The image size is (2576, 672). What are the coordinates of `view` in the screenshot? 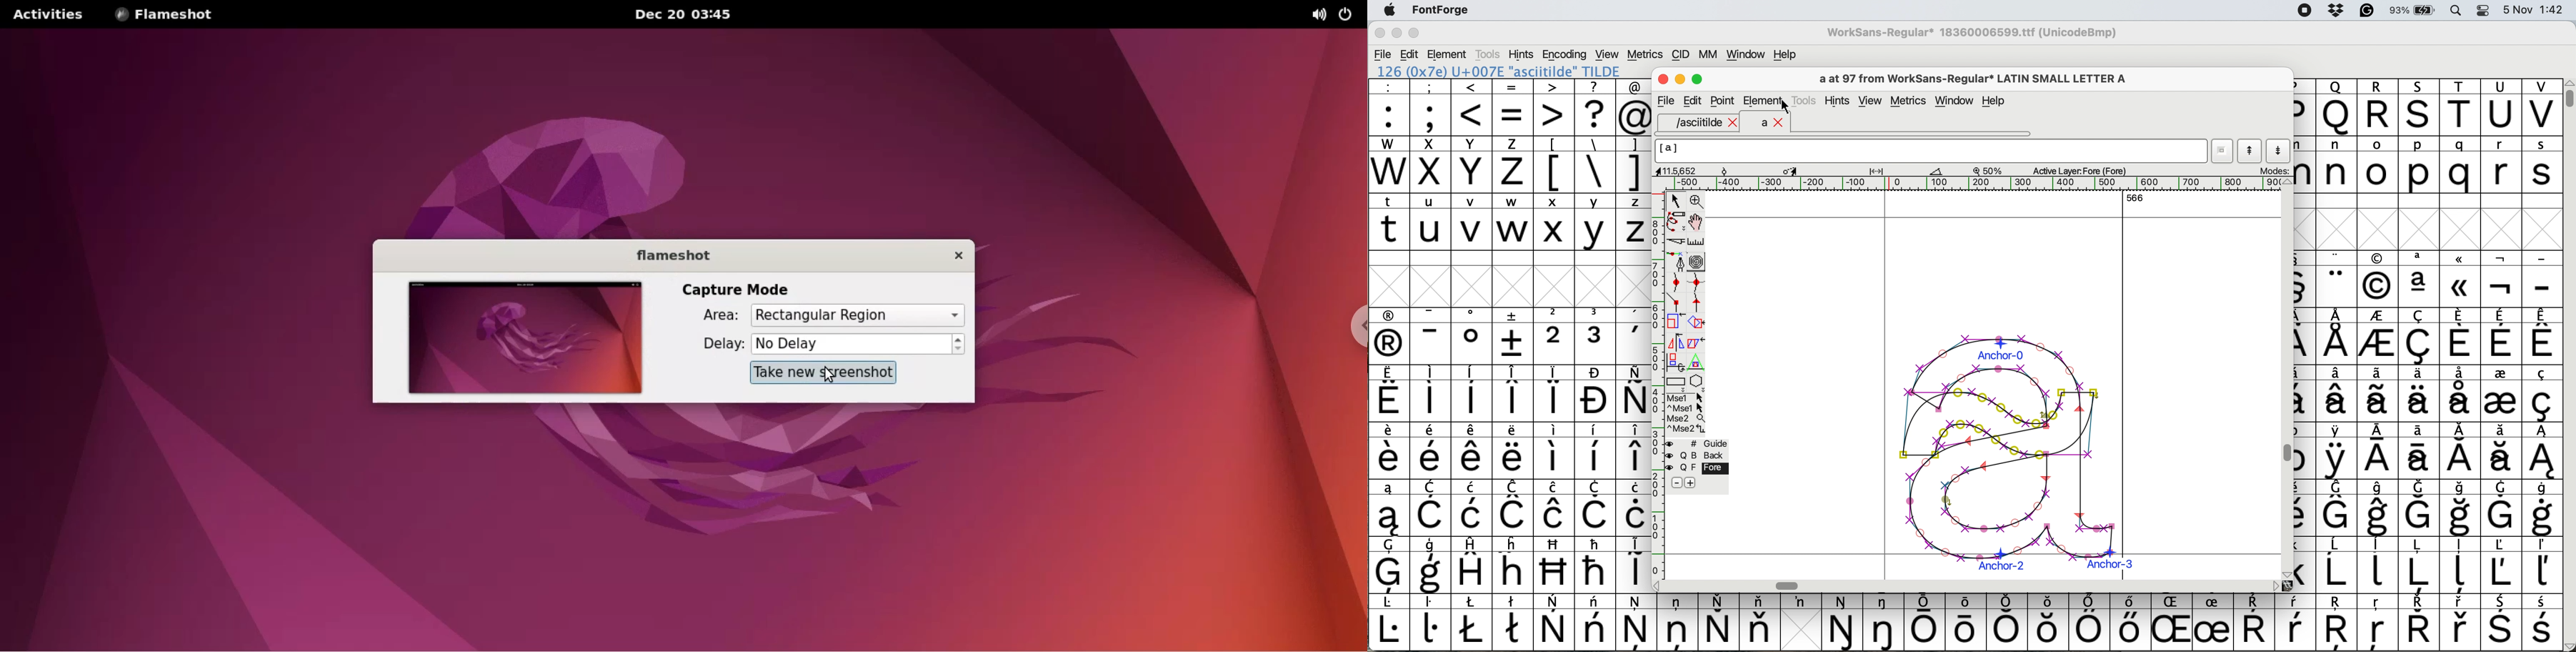 It's located at (1869, 101).